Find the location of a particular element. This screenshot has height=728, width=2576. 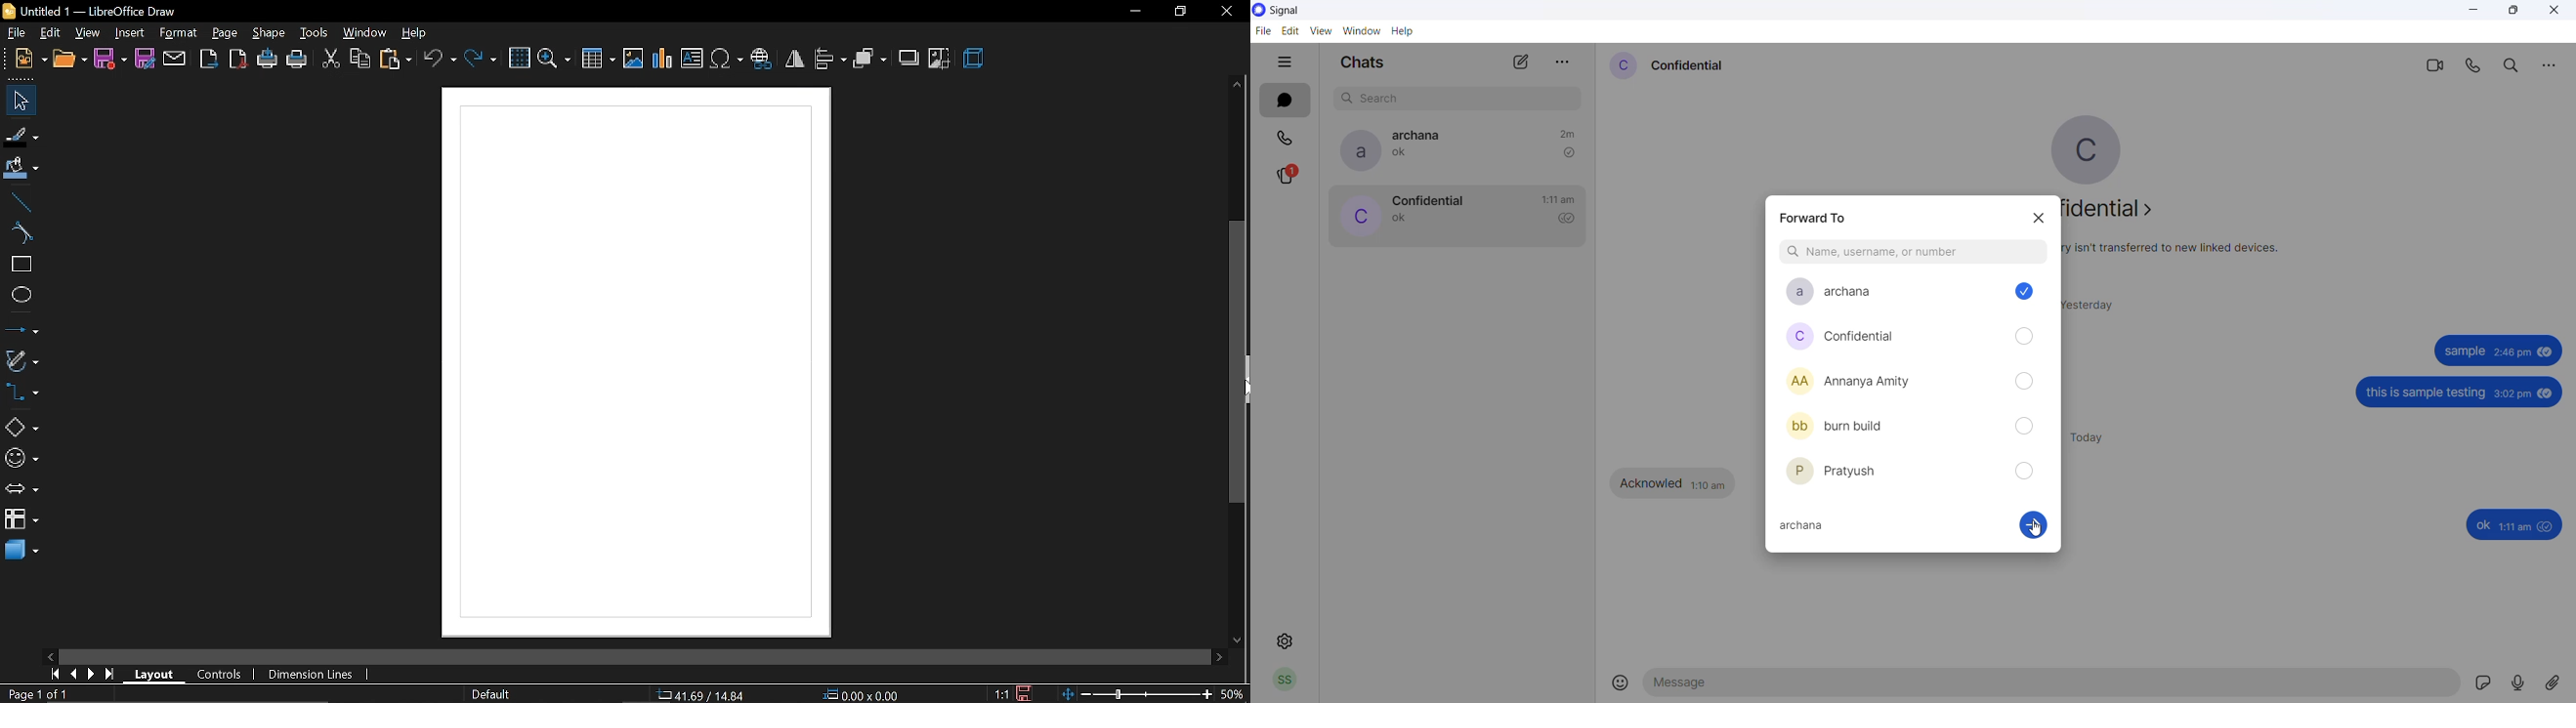

save as is located at coordinates (145, 60).